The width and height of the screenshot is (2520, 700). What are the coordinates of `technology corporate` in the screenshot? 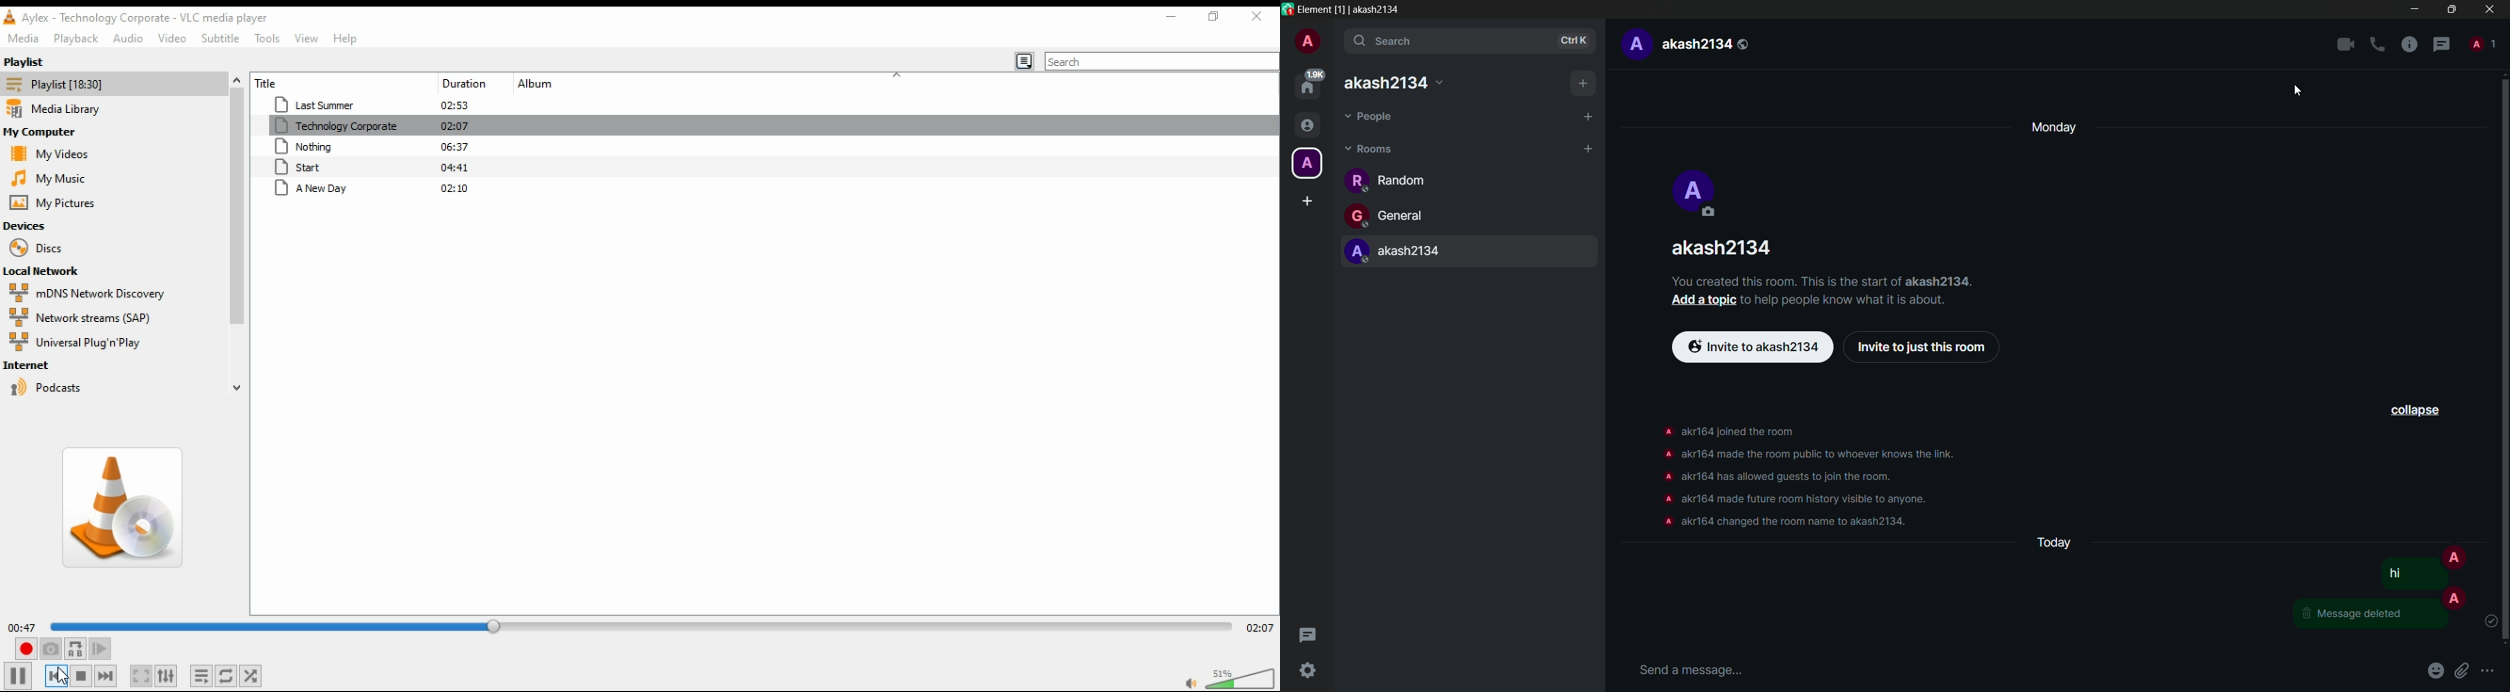 It's located at (336, 126).